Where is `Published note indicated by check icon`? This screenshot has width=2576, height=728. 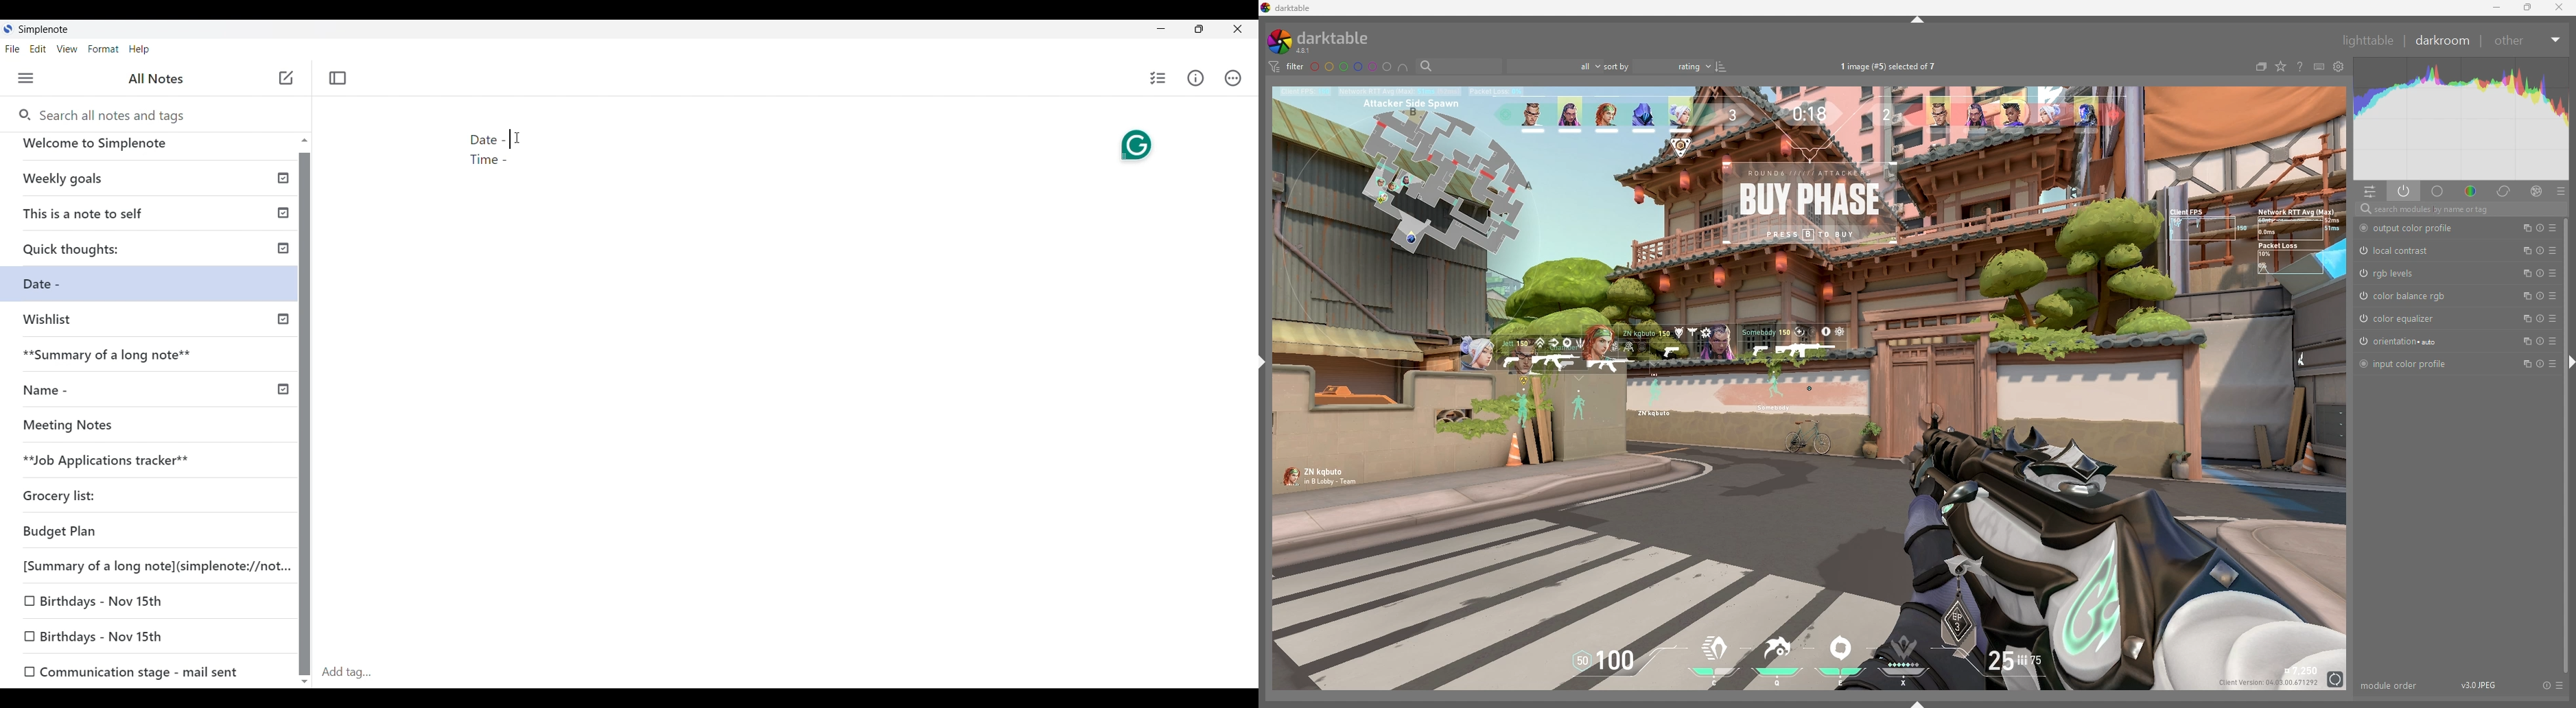
Published note indicated by check icon is located at coordinates (153, 395).